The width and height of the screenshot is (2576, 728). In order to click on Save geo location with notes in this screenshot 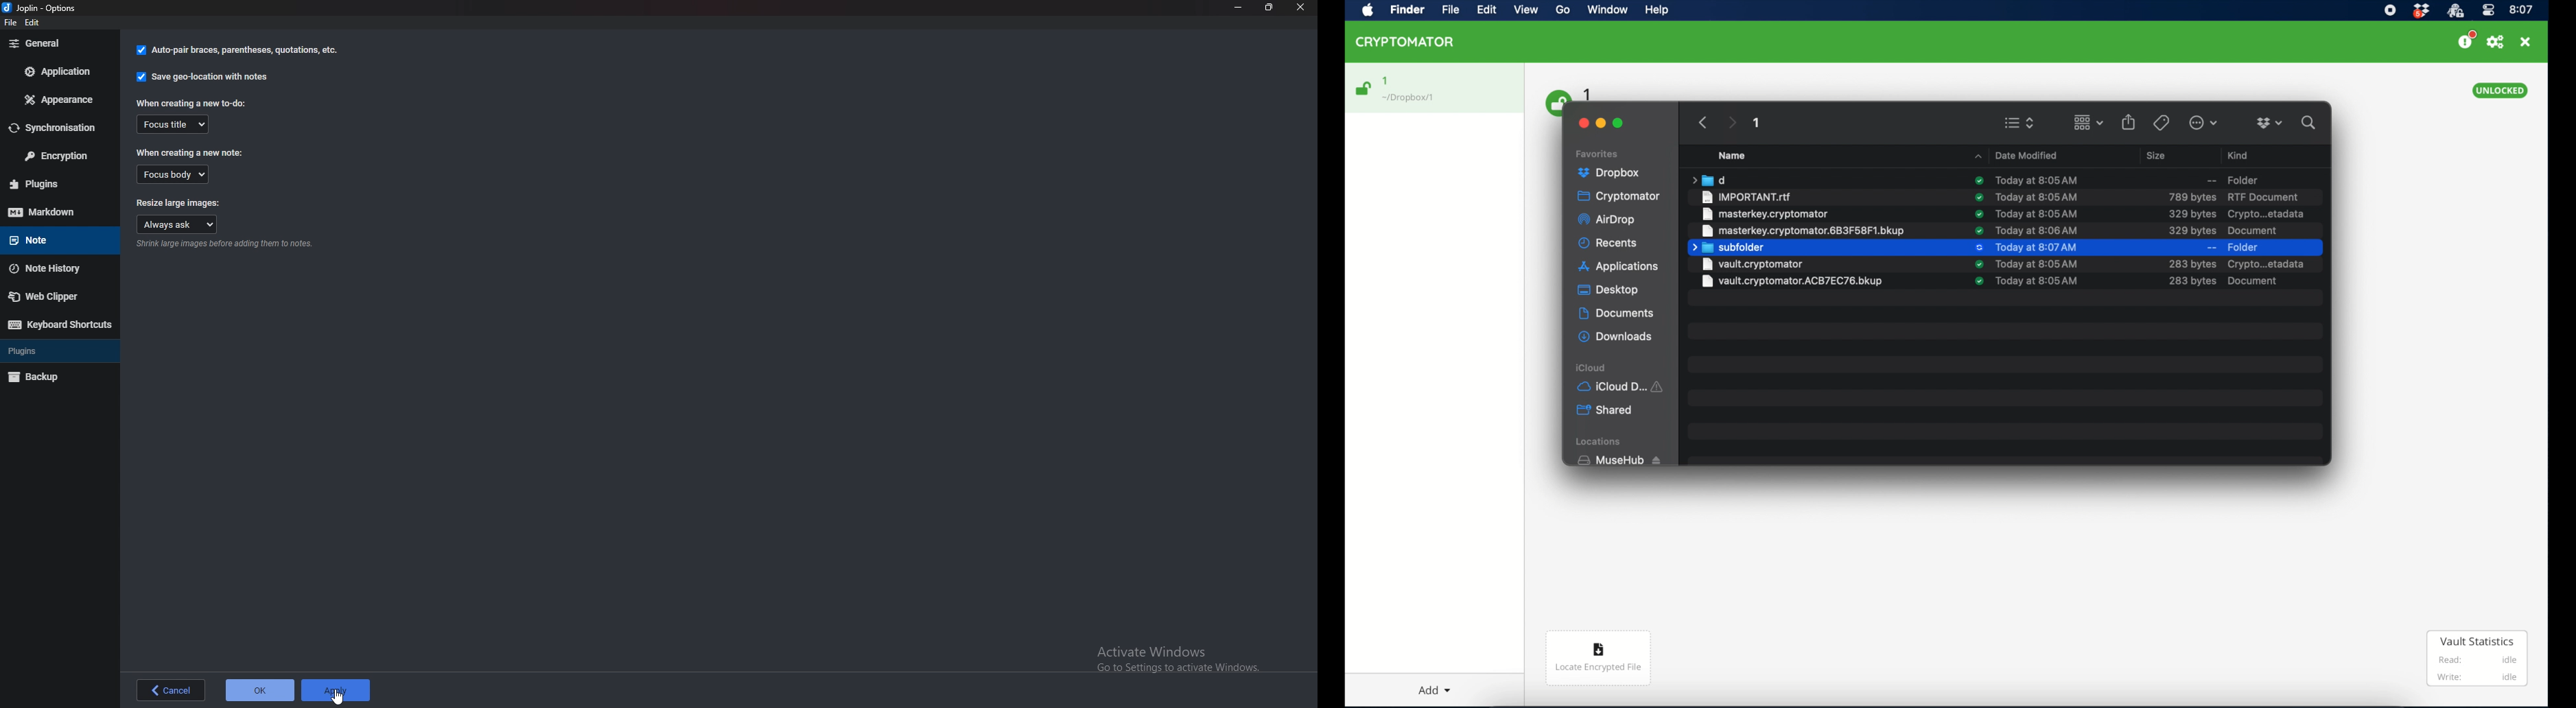, I will do `click(202, 77)`.